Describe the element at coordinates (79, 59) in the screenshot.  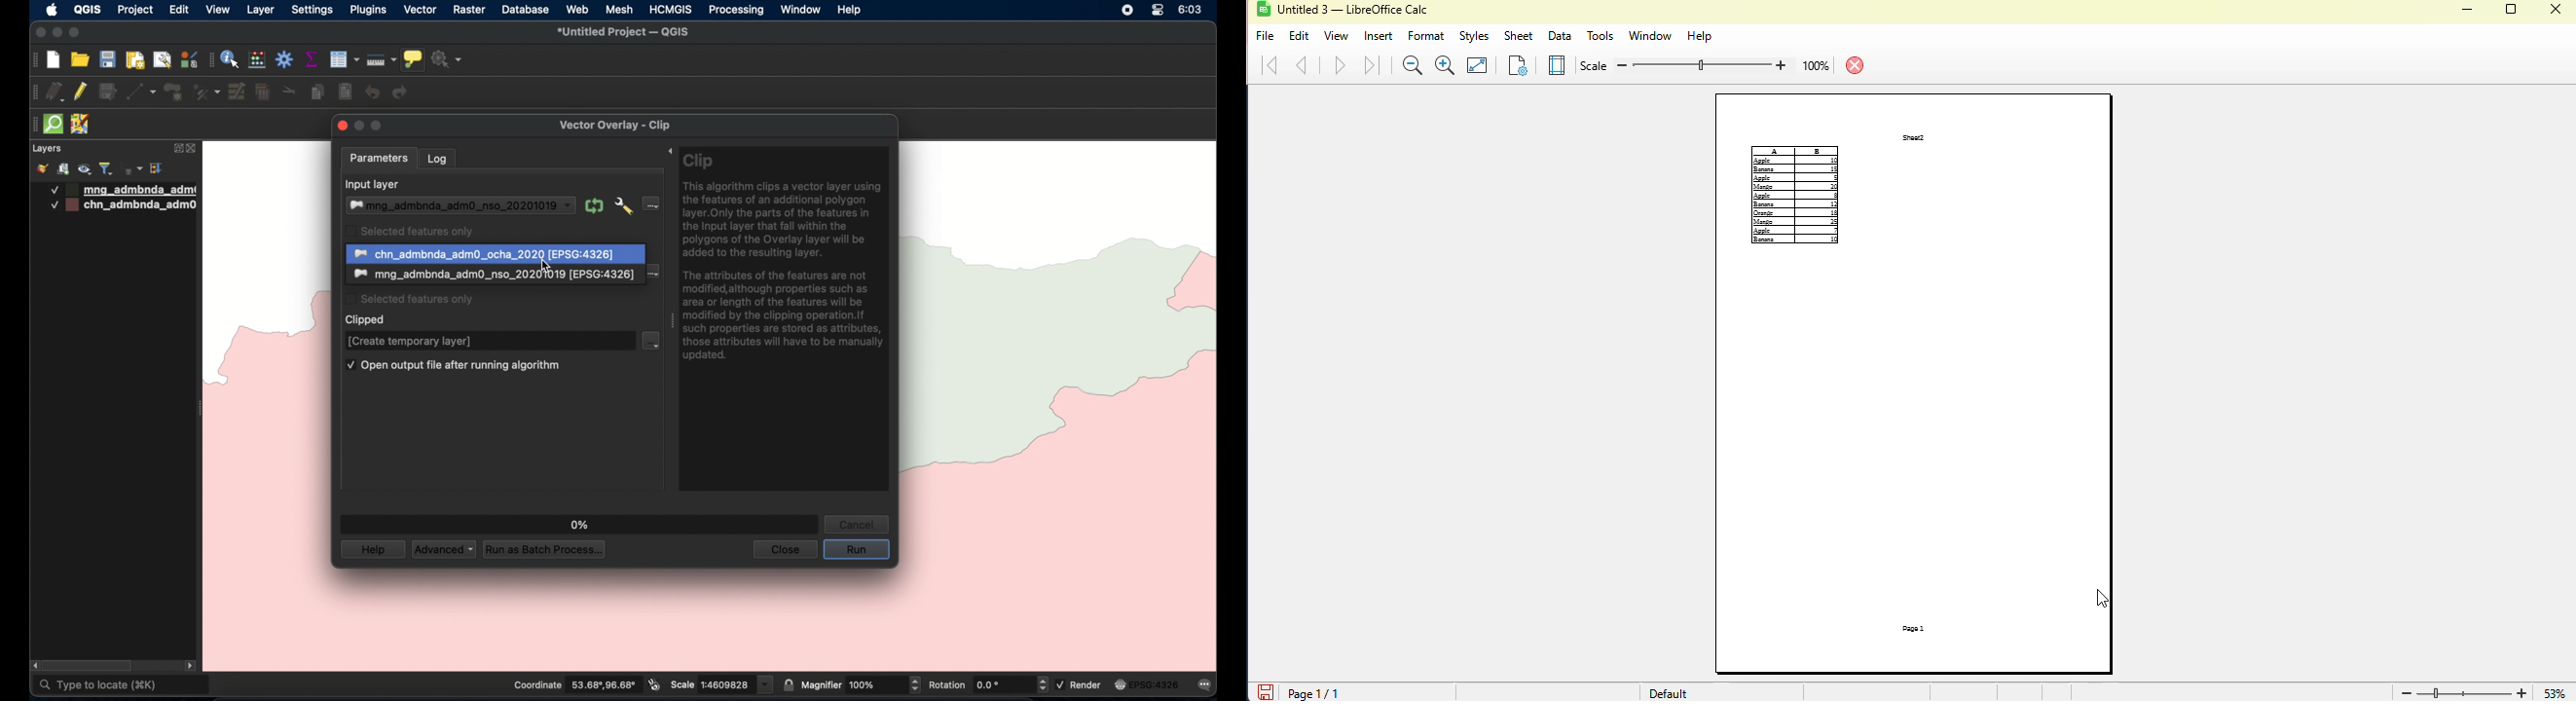
I see `open project` at that location.